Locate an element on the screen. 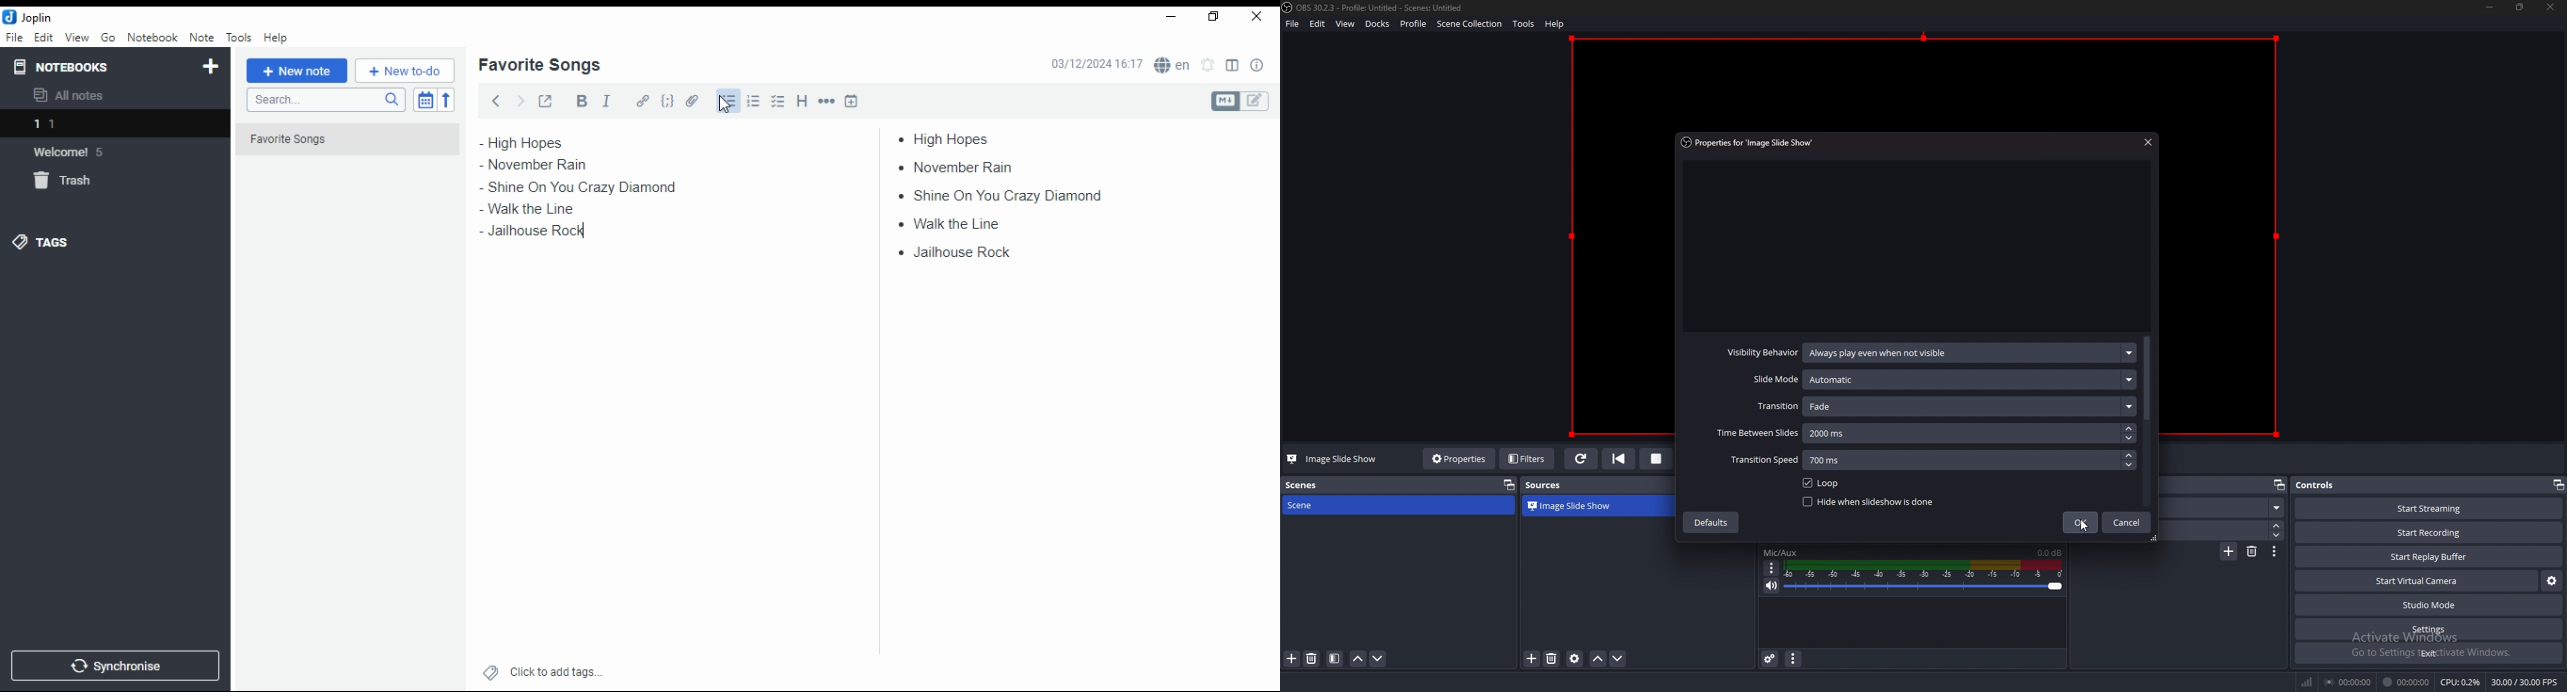  properties is located at coordinates (1749, 141).